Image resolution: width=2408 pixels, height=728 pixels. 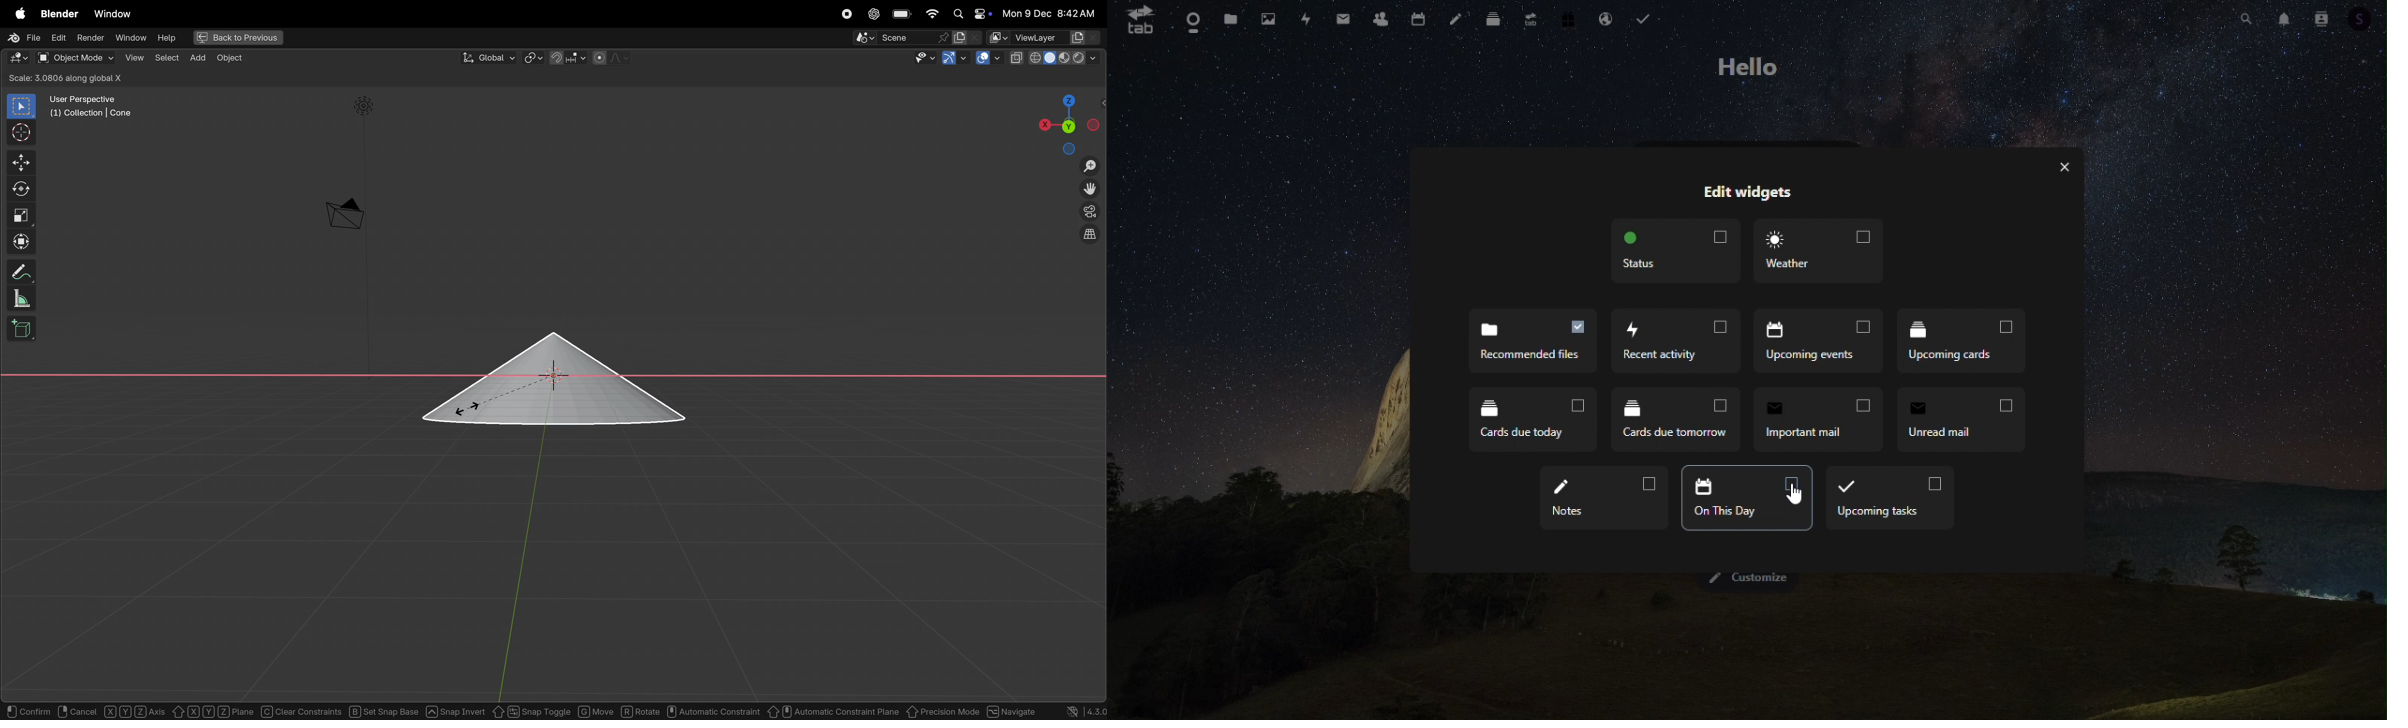 What do you see at coordinates (1530, 21) in the screenshot?
I see `upgrade` at bounding box center [1530, 21].